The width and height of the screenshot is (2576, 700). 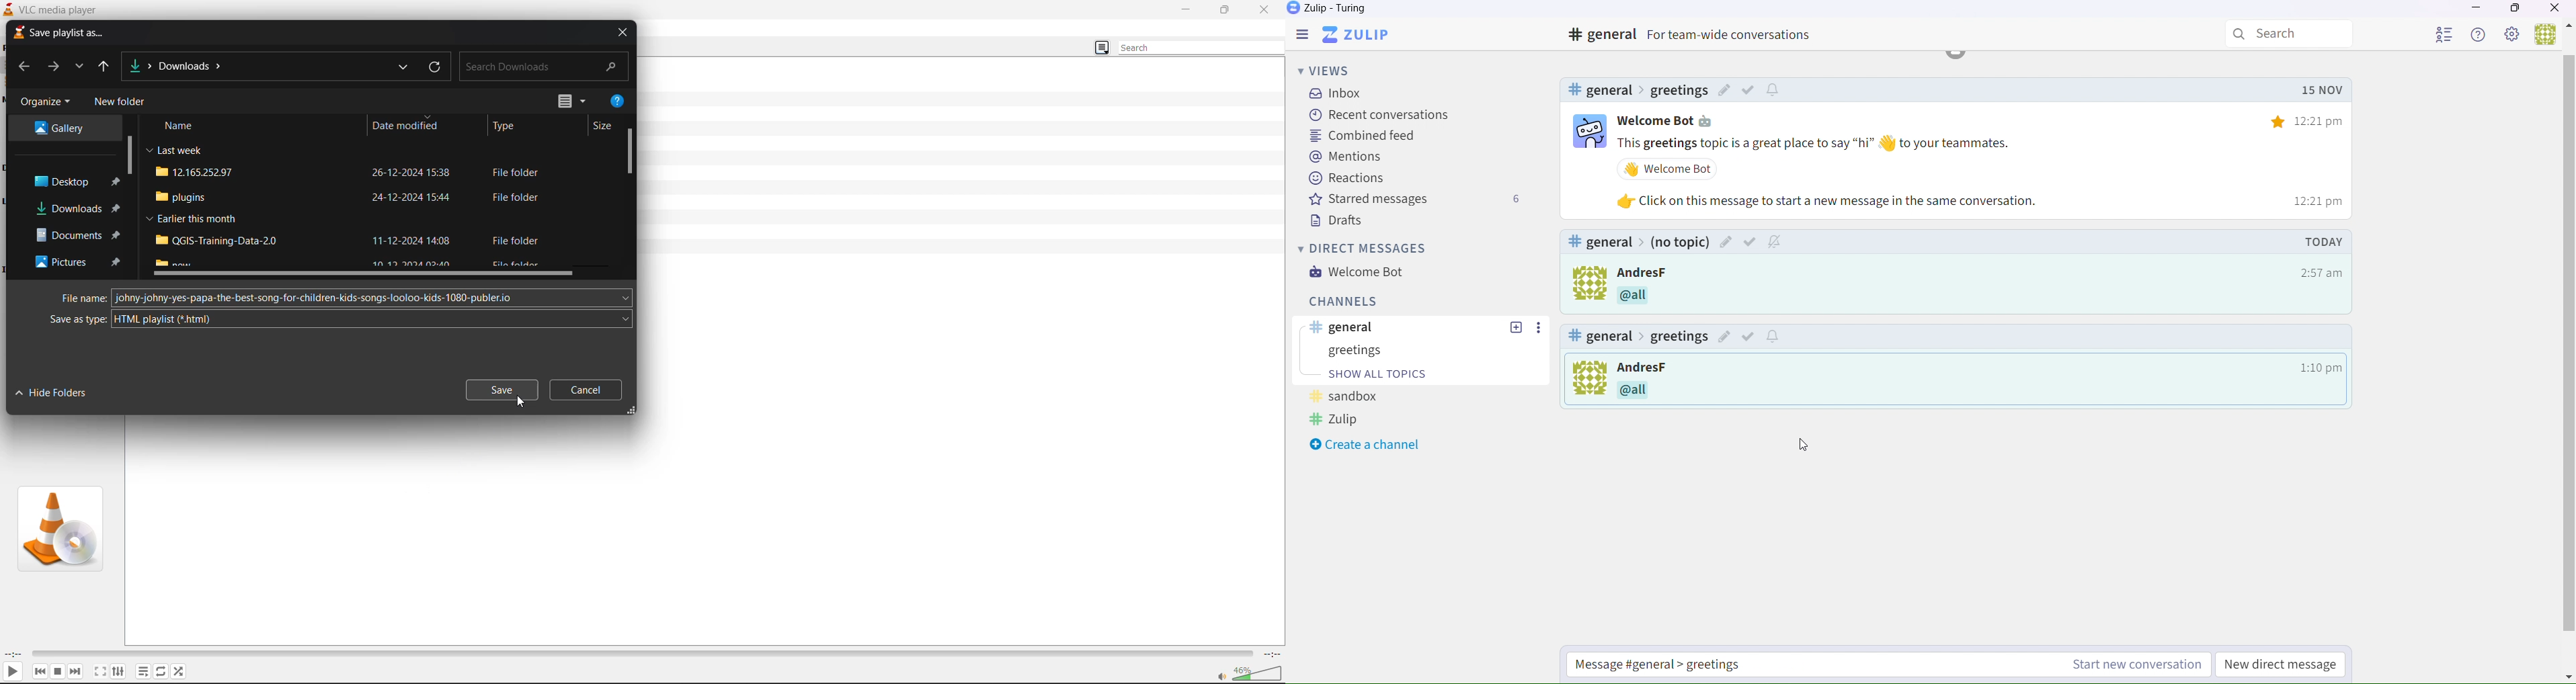 I want to click on Starred messages, so click(x=1415, y=202).